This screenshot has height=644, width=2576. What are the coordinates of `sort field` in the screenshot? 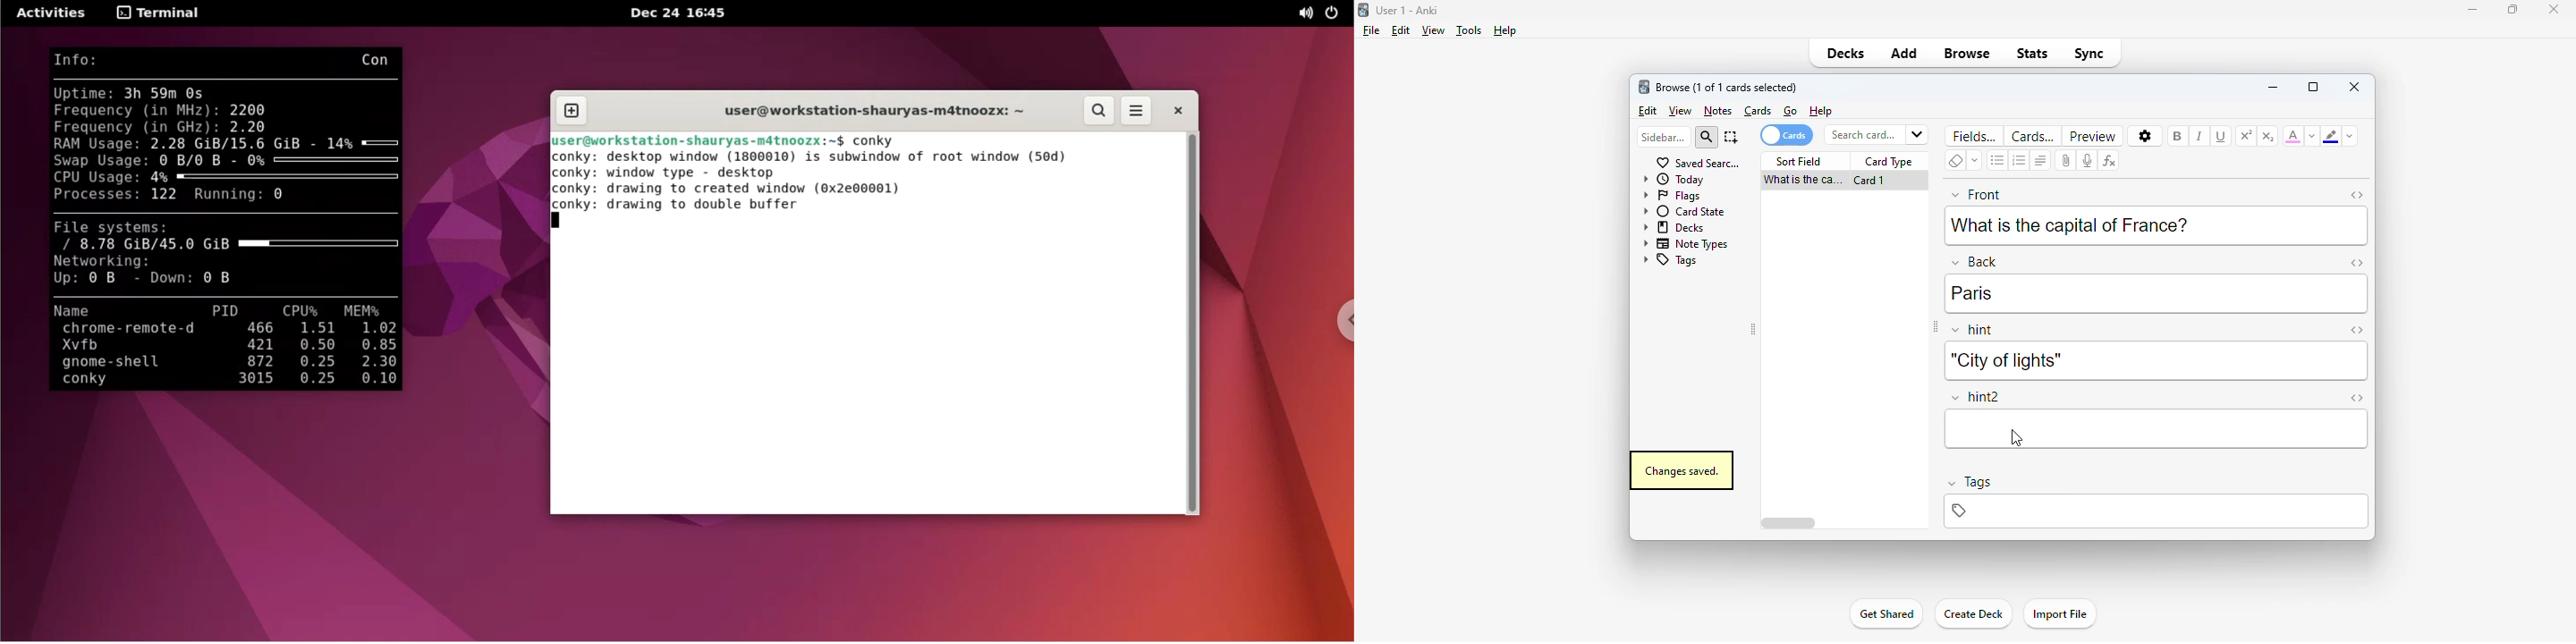 It's located at (1799, 162).